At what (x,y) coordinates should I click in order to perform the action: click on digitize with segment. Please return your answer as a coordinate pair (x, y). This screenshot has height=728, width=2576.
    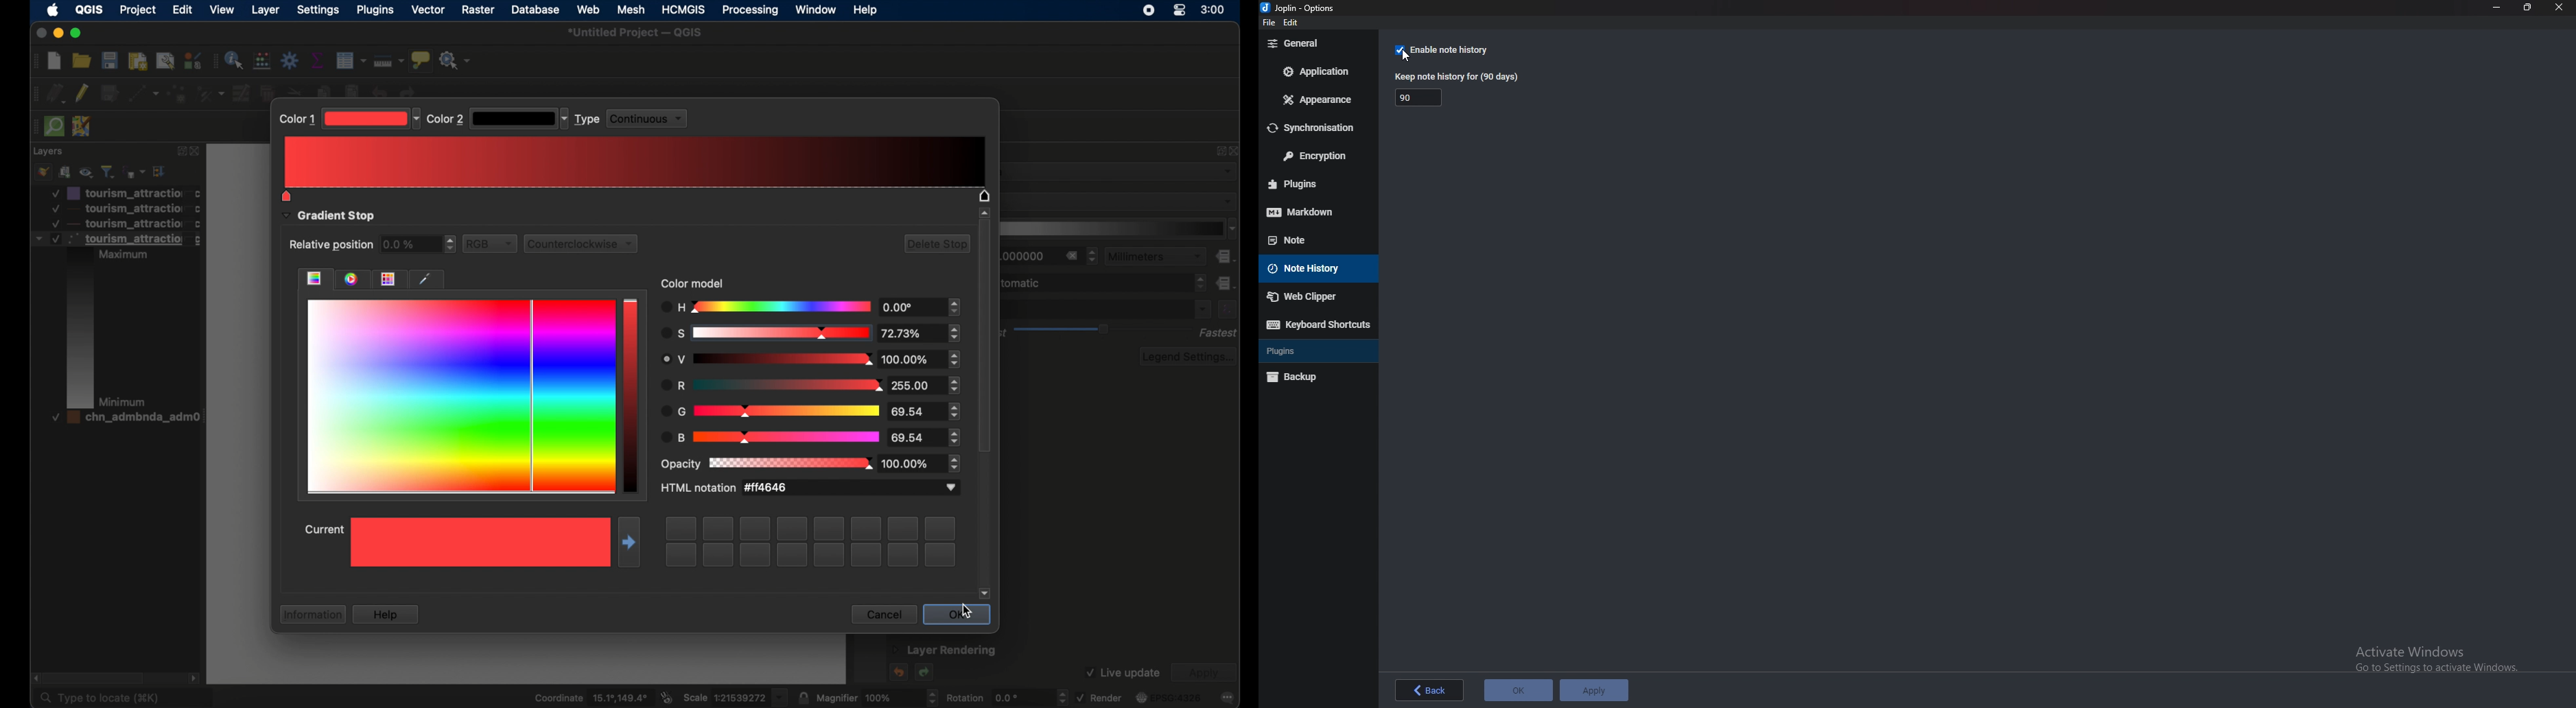
    Looking at the image, I should click on (146, 94).